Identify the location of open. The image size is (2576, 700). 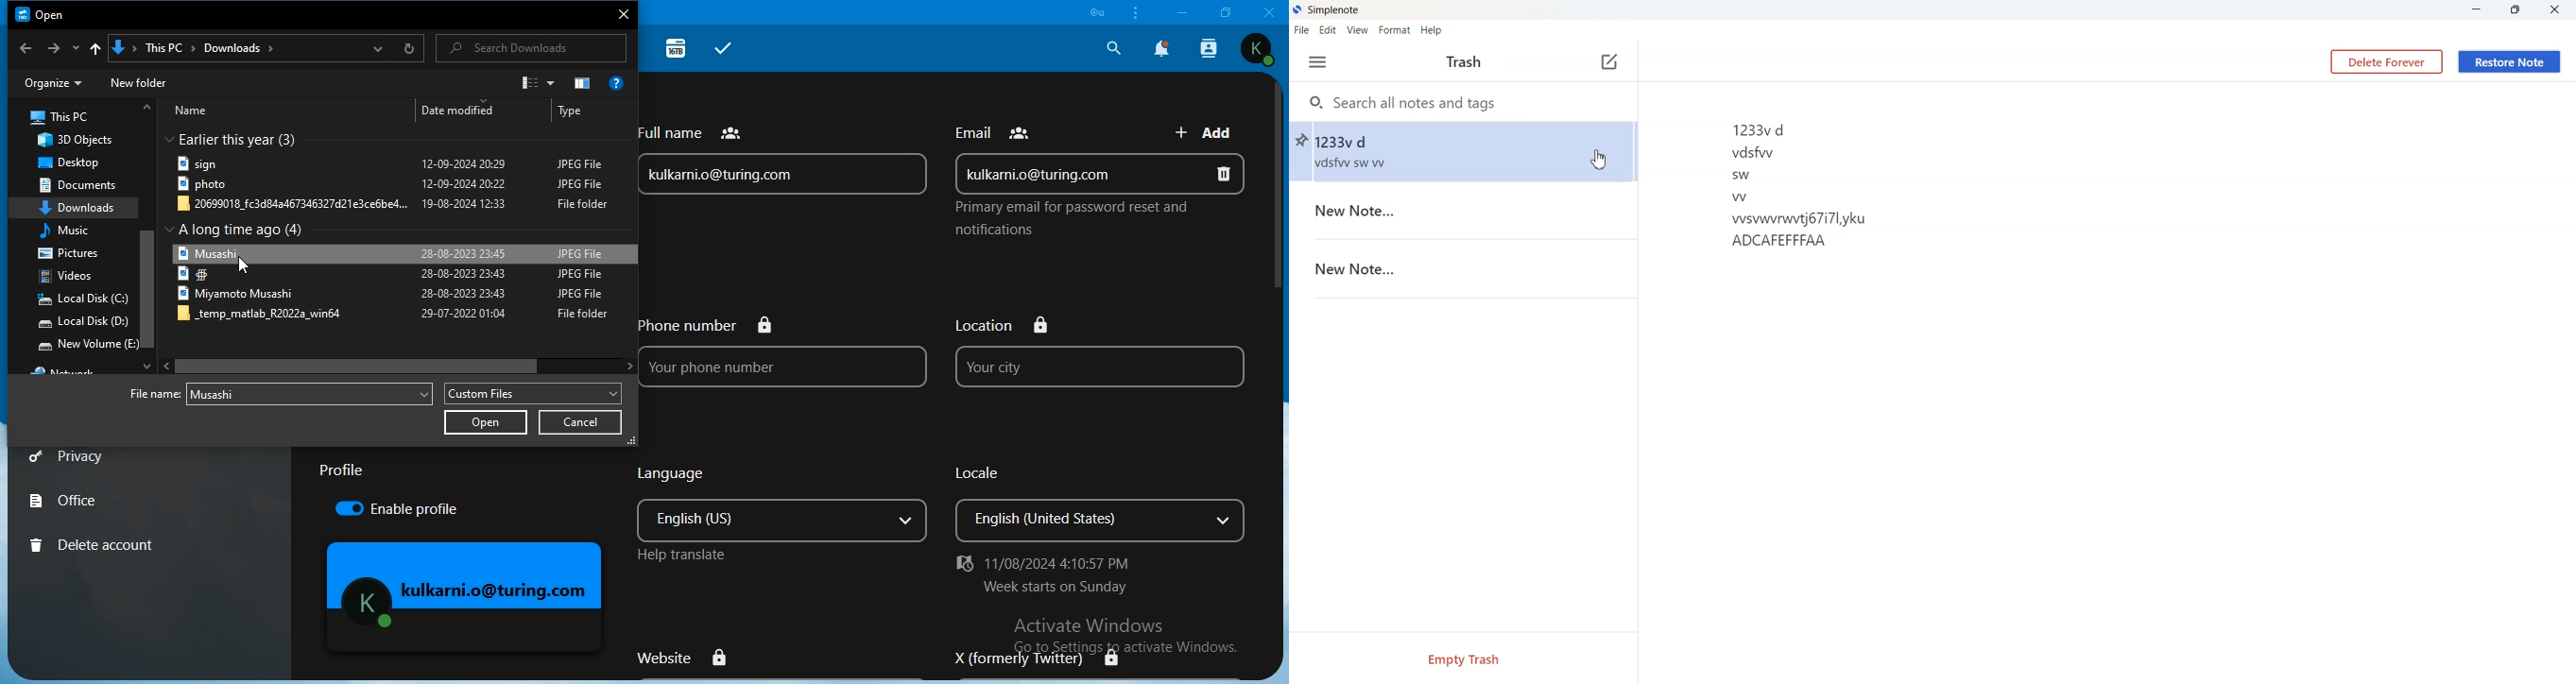
(486, 421).